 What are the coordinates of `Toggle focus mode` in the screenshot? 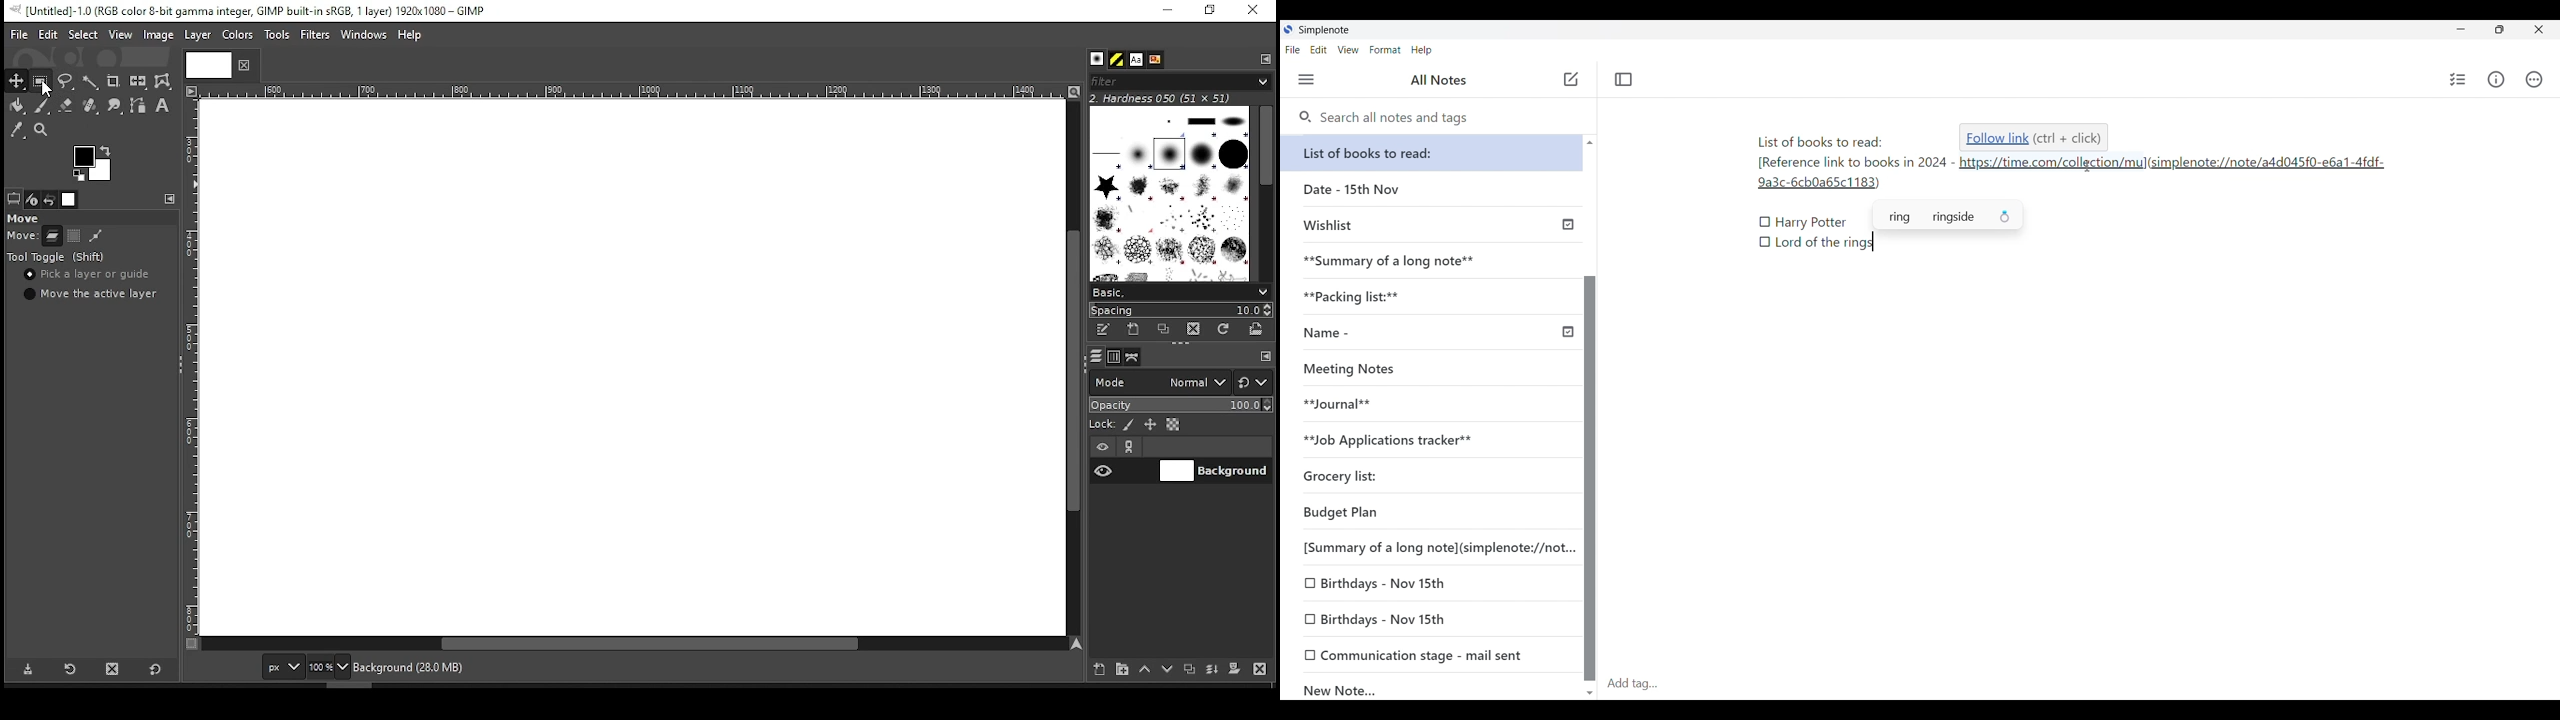 It's located at (1623, 79).